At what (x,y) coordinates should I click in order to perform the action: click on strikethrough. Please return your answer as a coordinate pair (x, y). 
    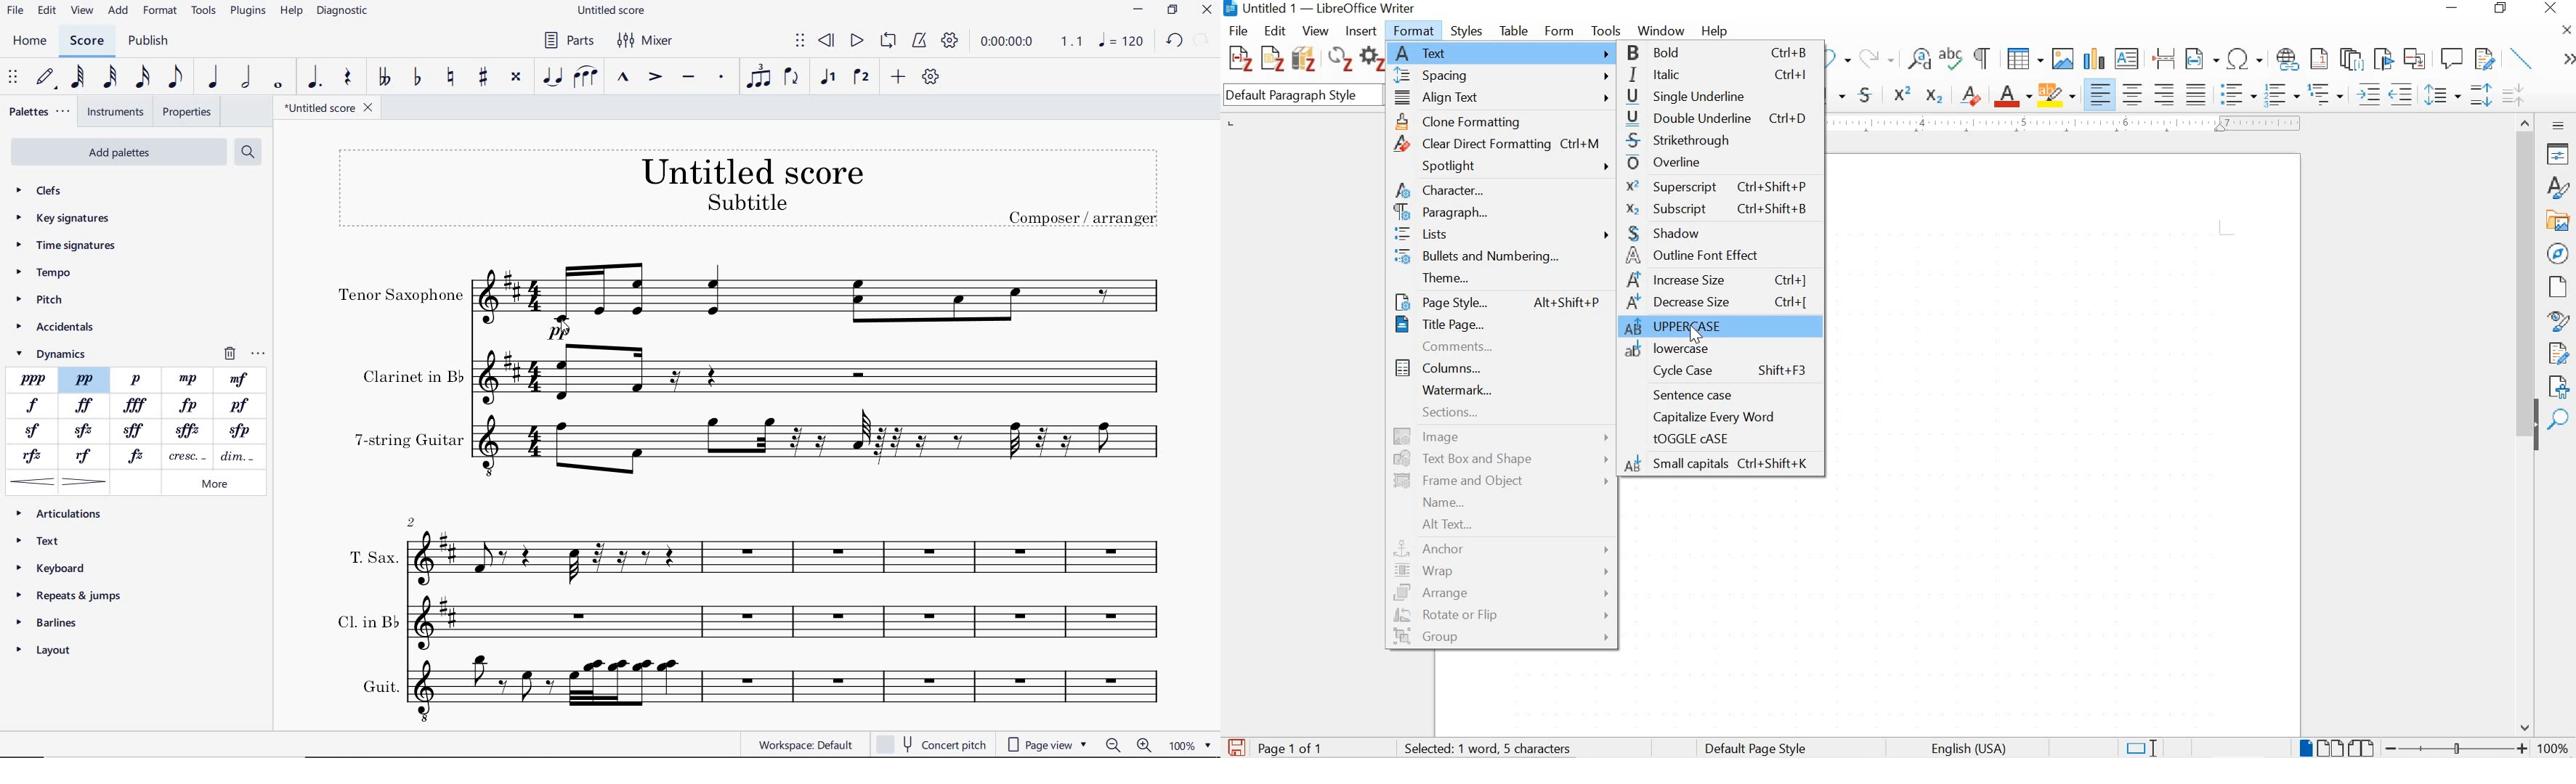
    Looking at the image, I should click on (1723, 141).